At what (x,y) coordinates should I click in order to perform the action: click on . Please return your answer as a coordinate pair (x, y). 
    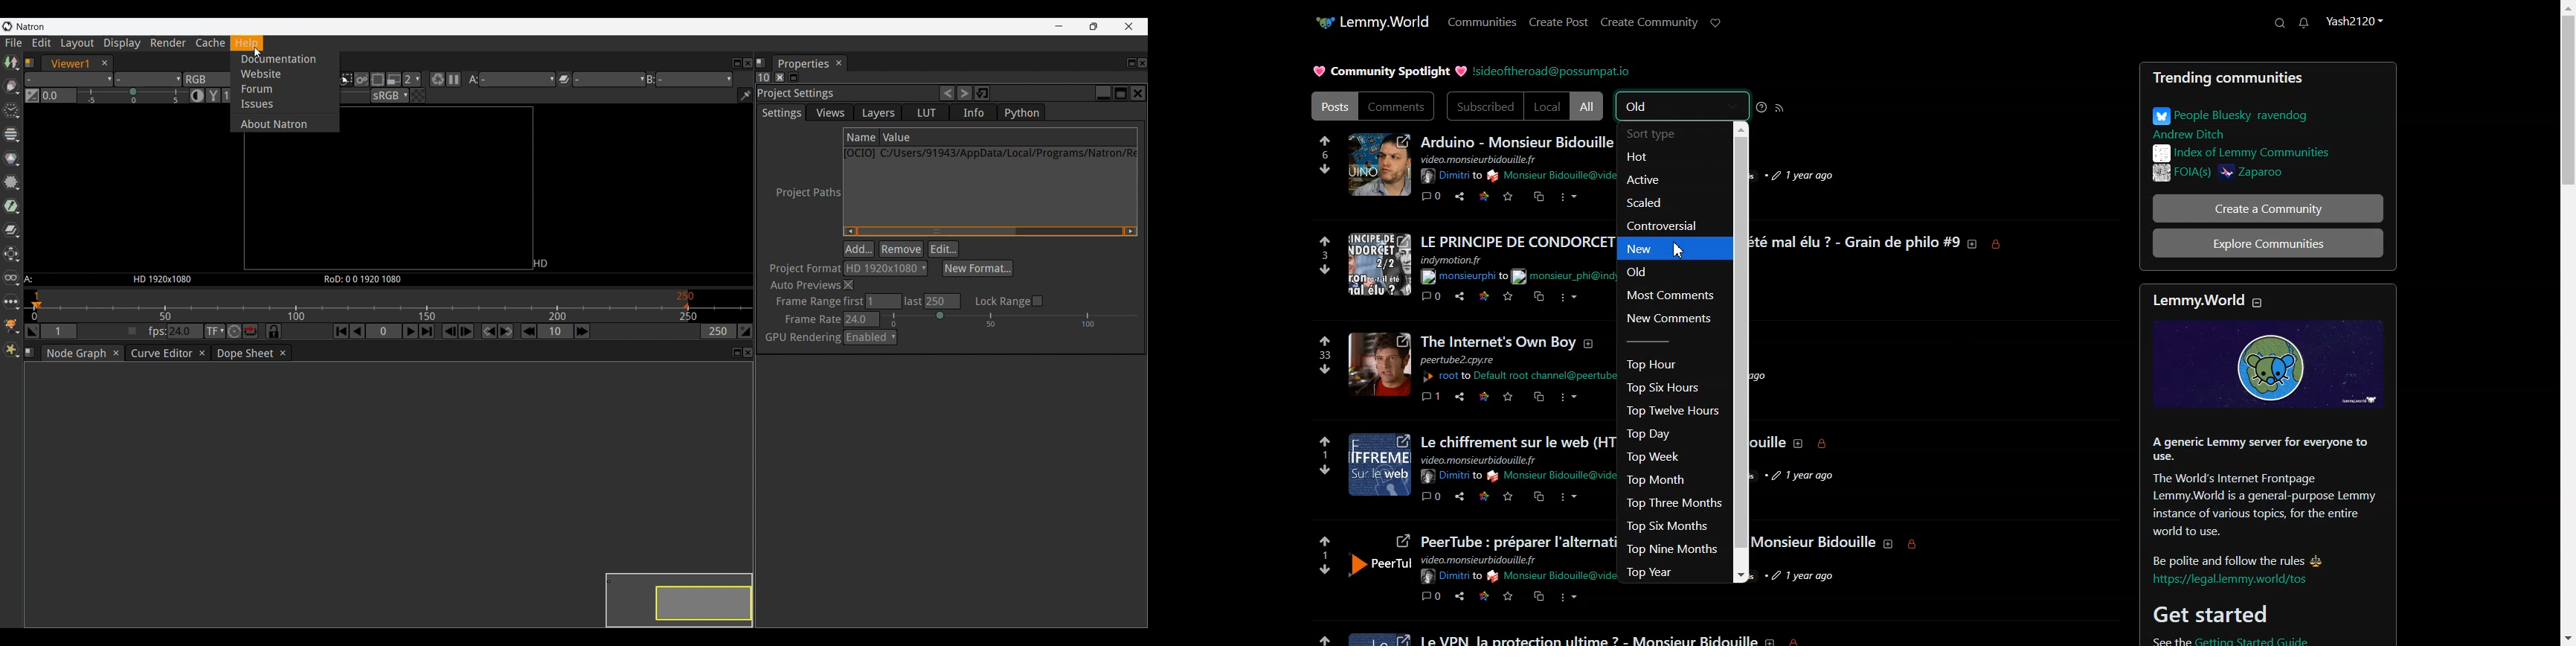
    Looking at the image, I should click on (1430, 396).